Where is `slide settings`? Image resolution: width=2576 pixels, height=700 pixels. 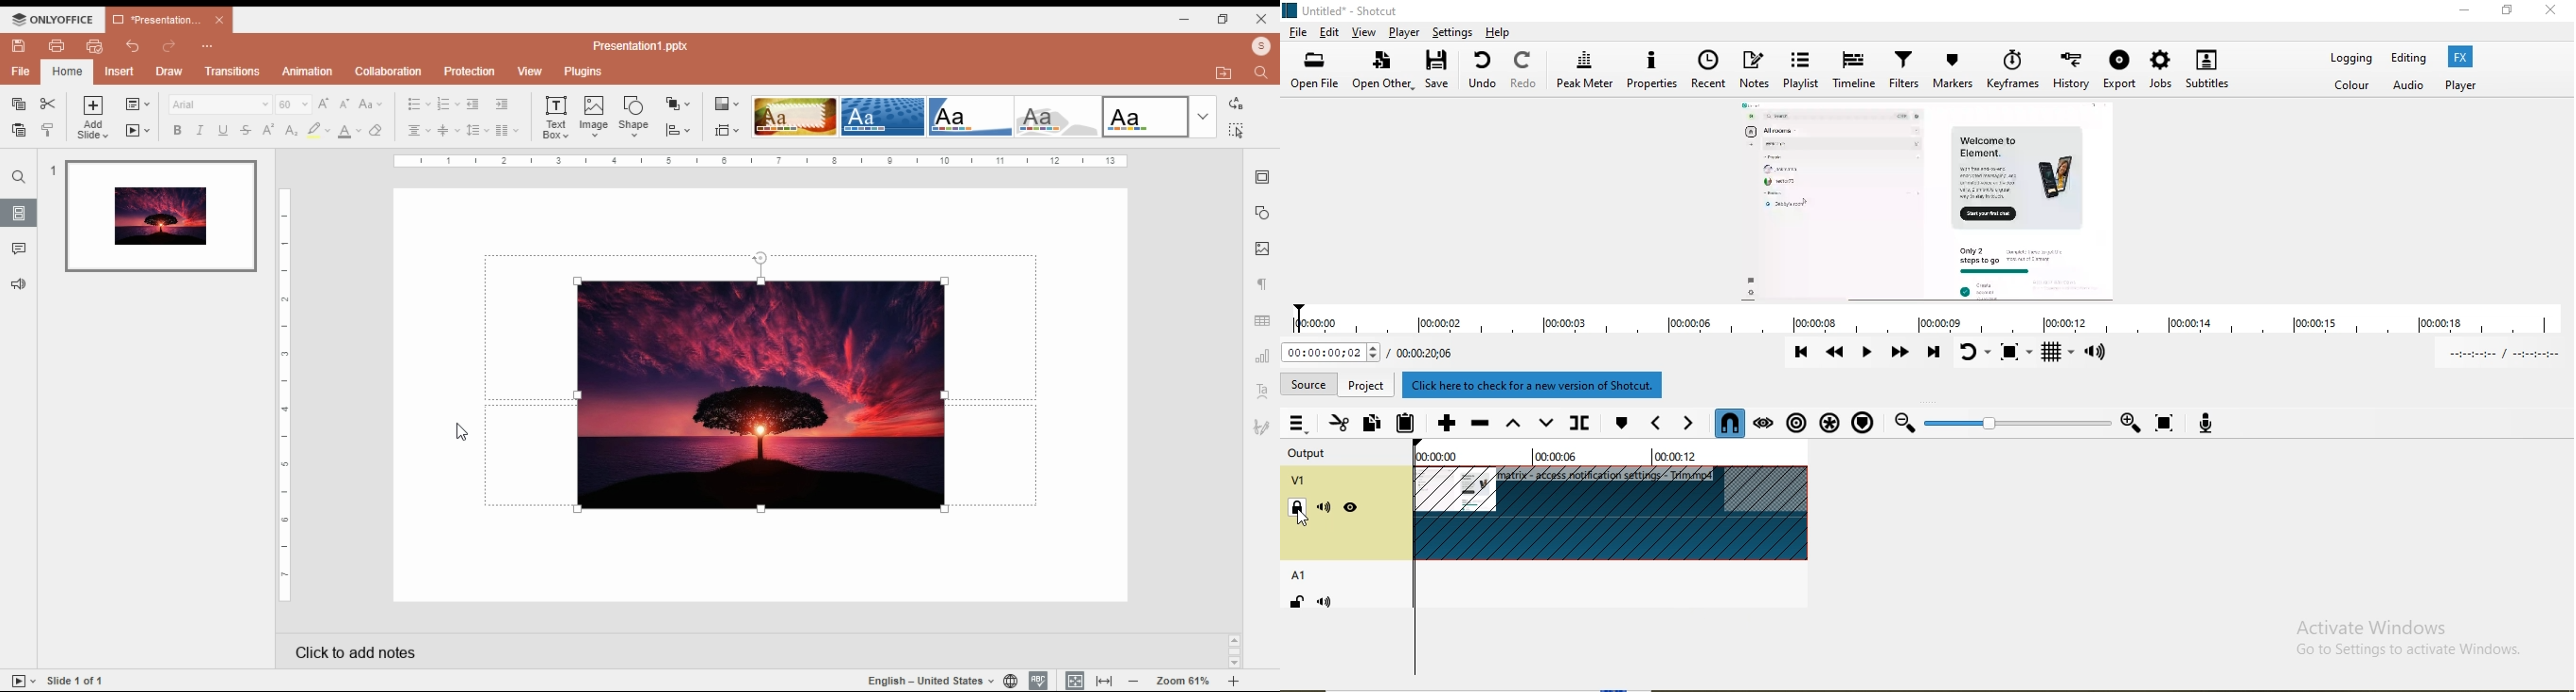
slide settings is located at coordinates (1264, 177).